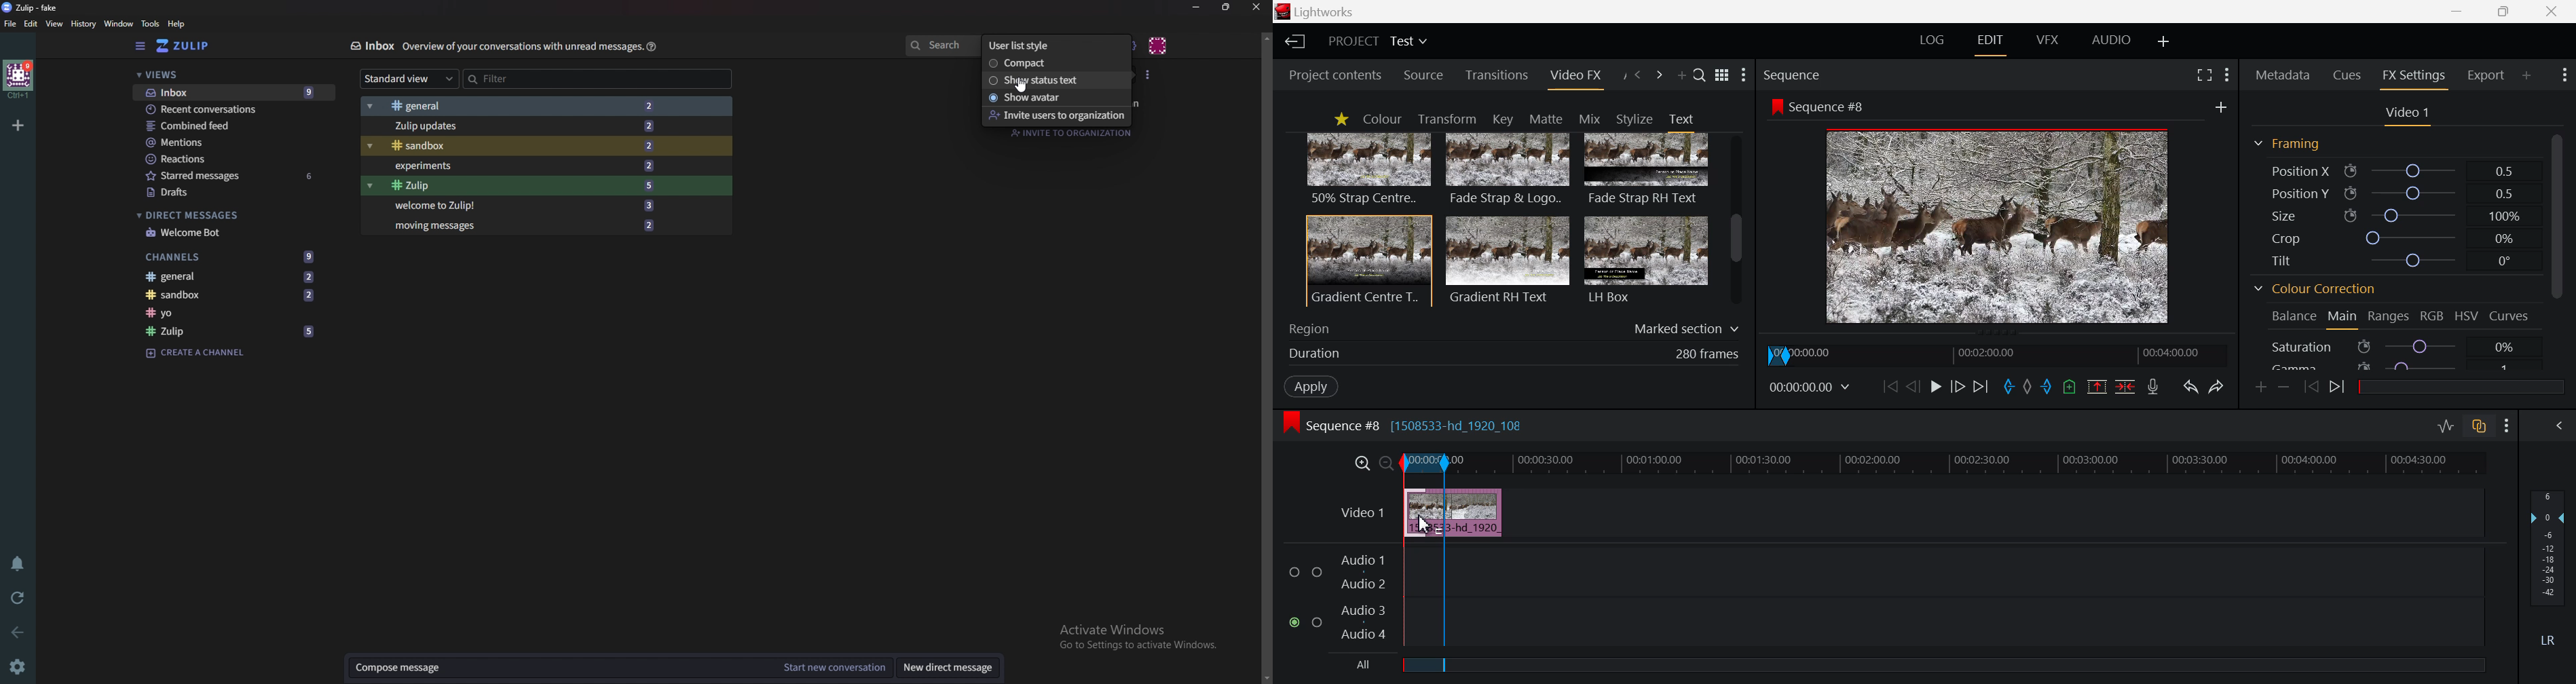 This screenshot has width=2576, height=700. Describe the element at coordinates (2152, 388) in the screenshot. I see `Record voiceover` at that location.